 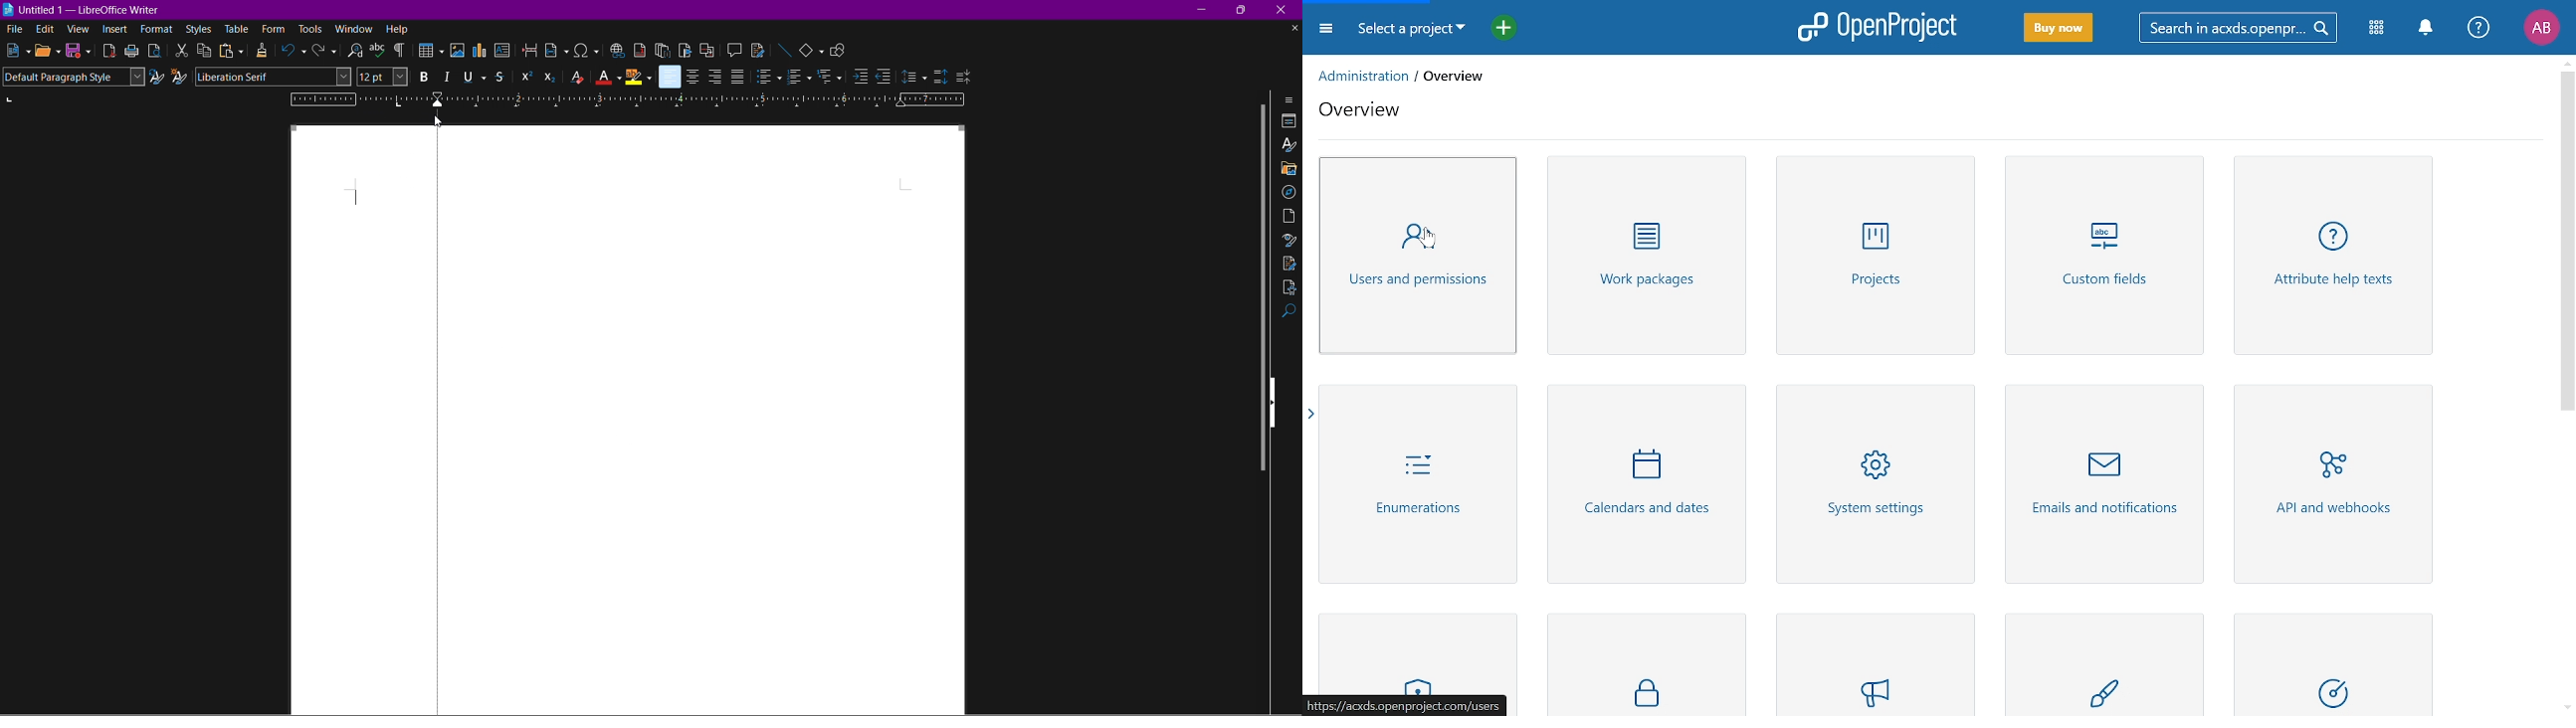 I want to click on cursor, so click(x=1435, y=244).